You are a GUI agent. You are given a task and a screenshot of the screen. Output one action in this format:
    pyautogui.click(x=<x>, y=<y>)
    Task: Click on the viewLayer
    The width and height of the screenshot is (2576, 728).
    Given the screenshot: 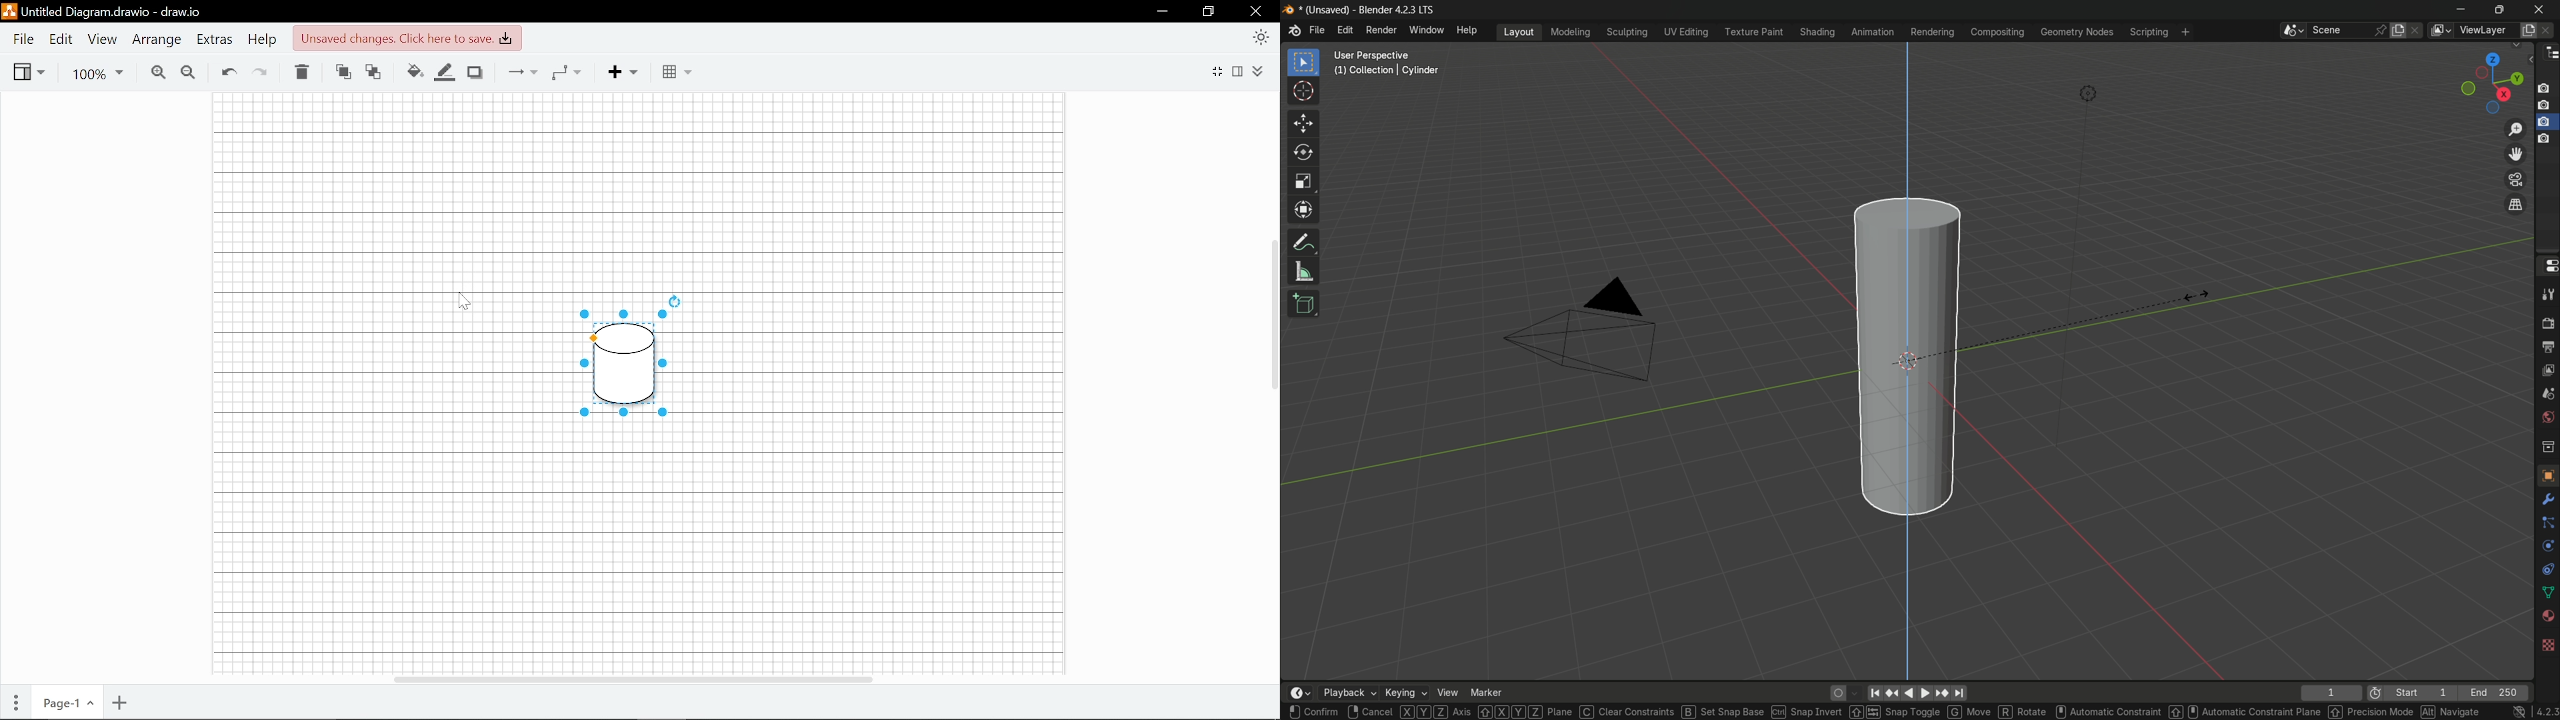 What is the action you would take?
    pyautogui.click(x=2483, y=31)
    